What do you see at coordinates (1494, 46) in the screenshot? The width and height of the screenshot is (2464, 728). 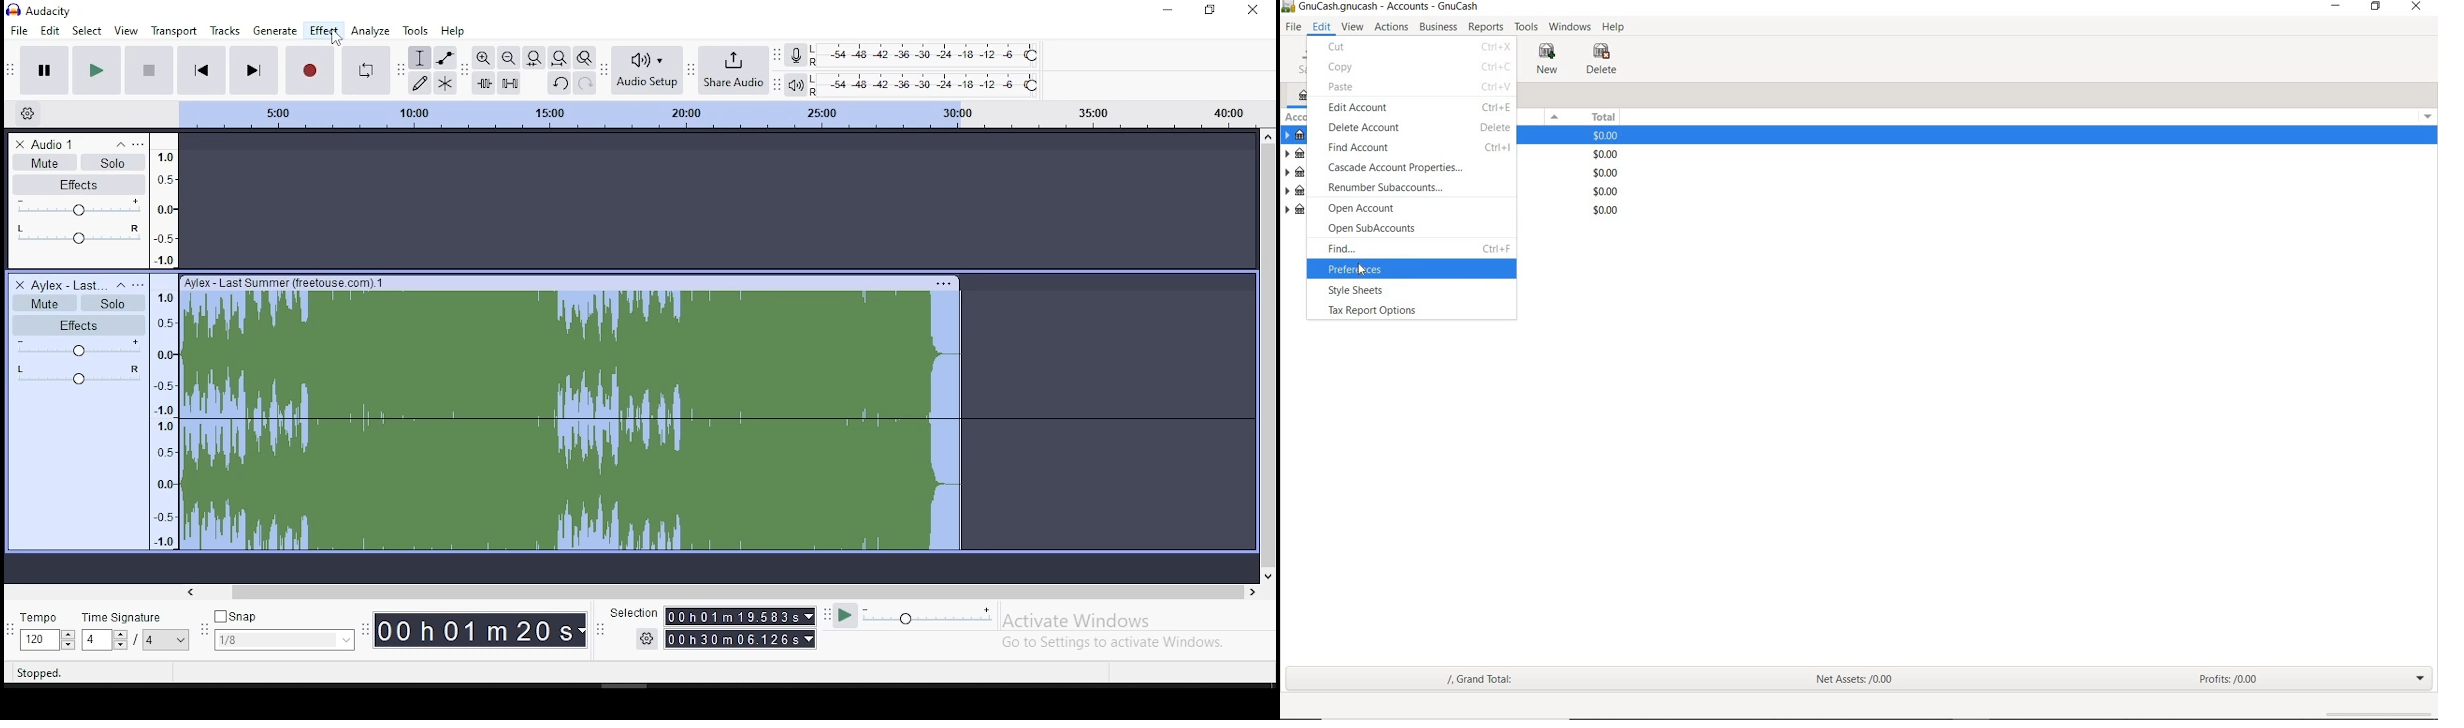 I see `` at bounding box center [1494, 46].